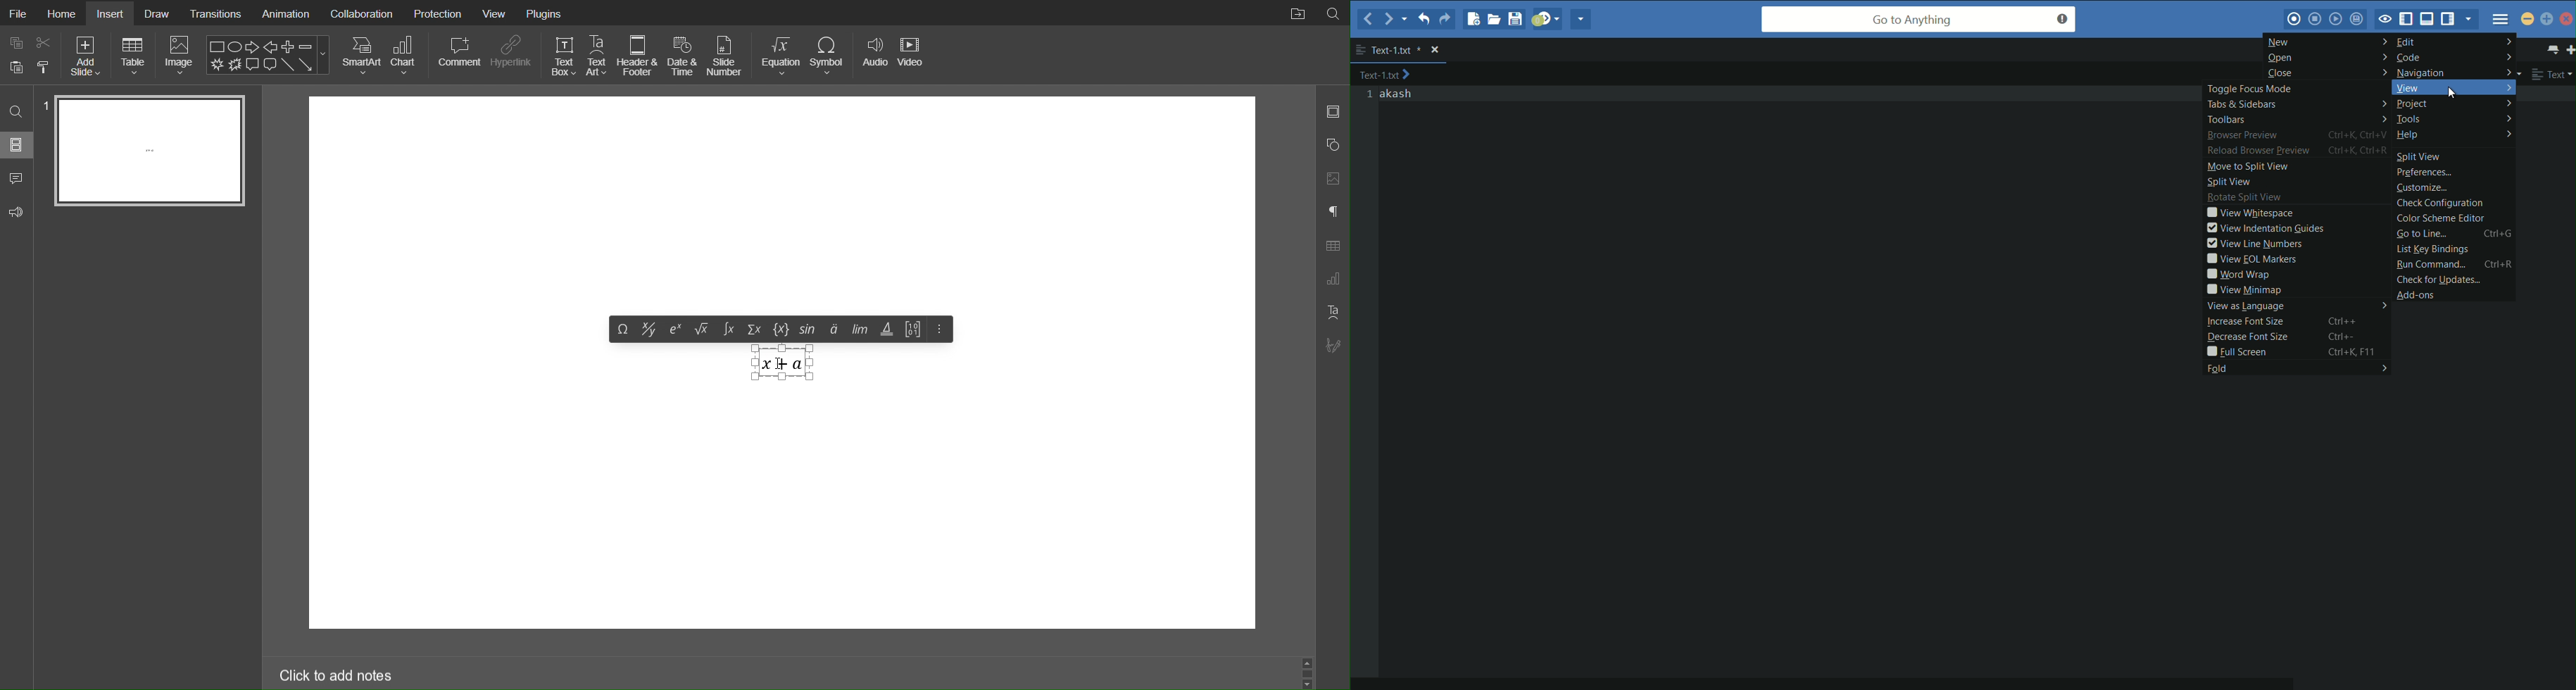 Image resolution: width=2576 pixels, height=700 pixels. Describe the element at coordinates (151, 151) in the screenshot. I see `Slide 1` at that location.